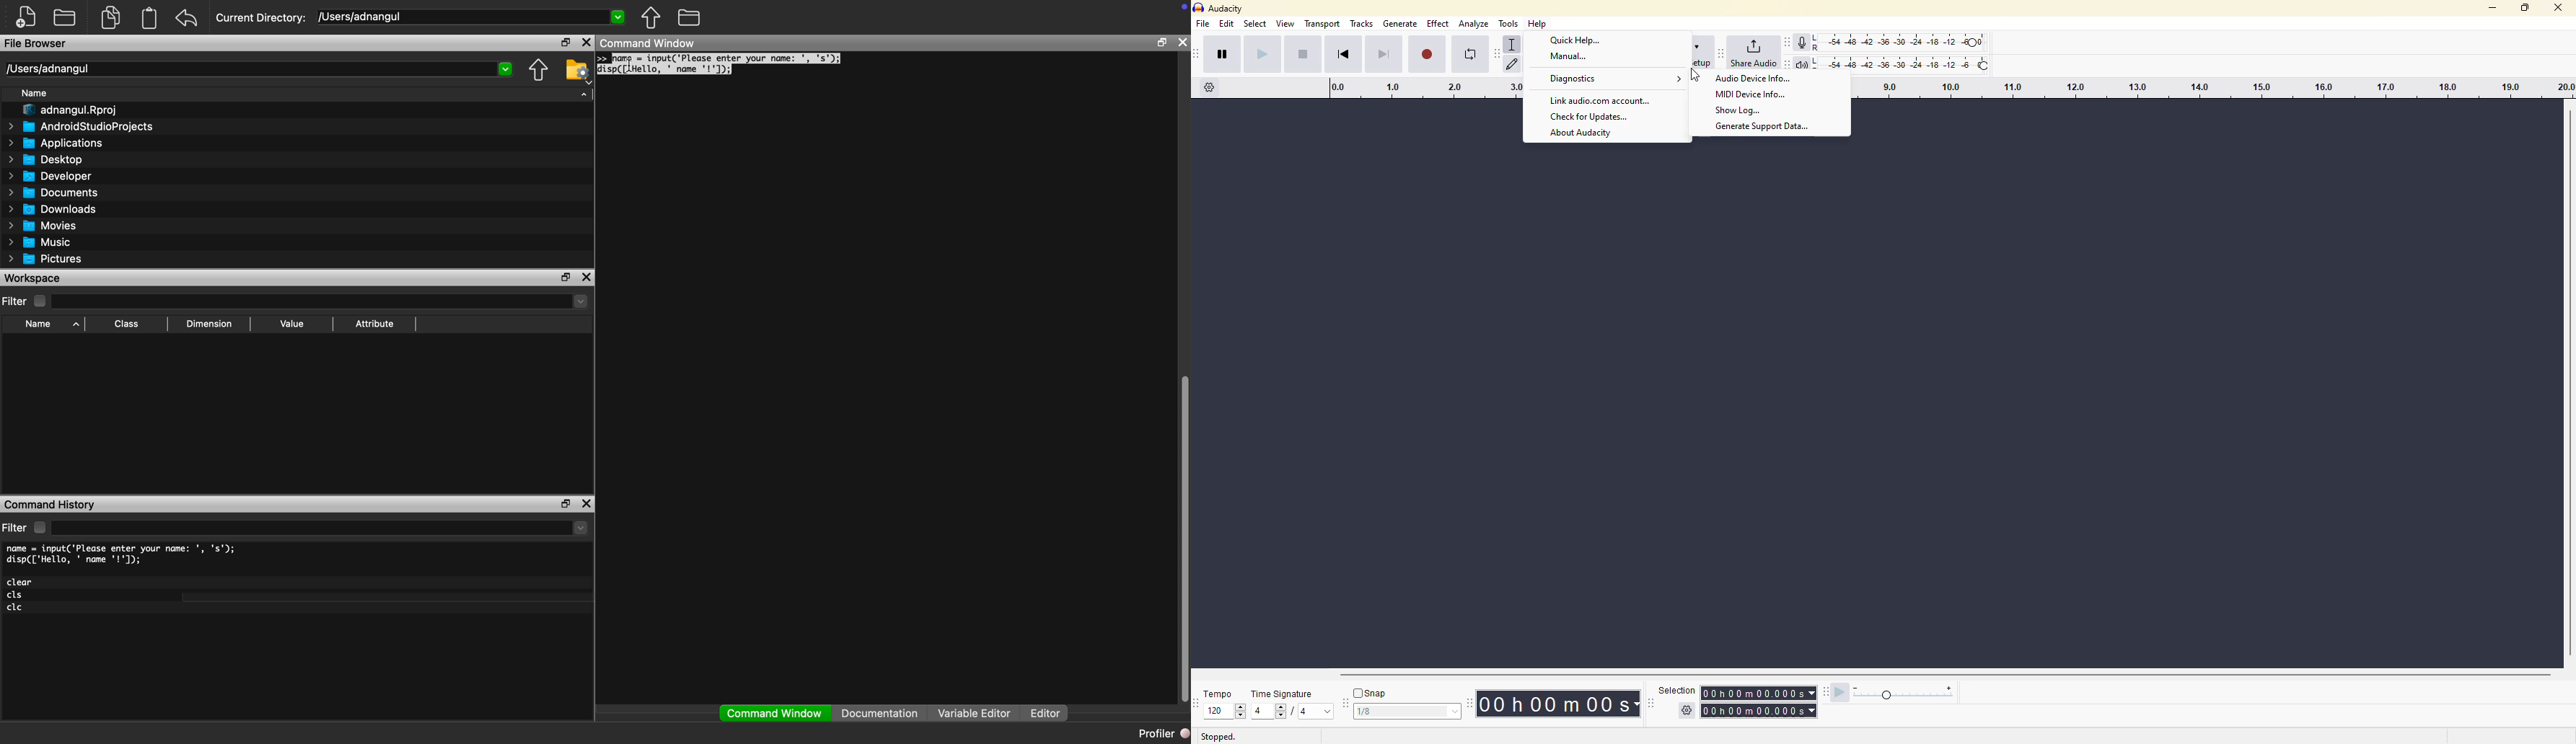 Image resolution: width=2576 pixels, height=756 pixels. I want to click on playback meter, so click(1807, 63).